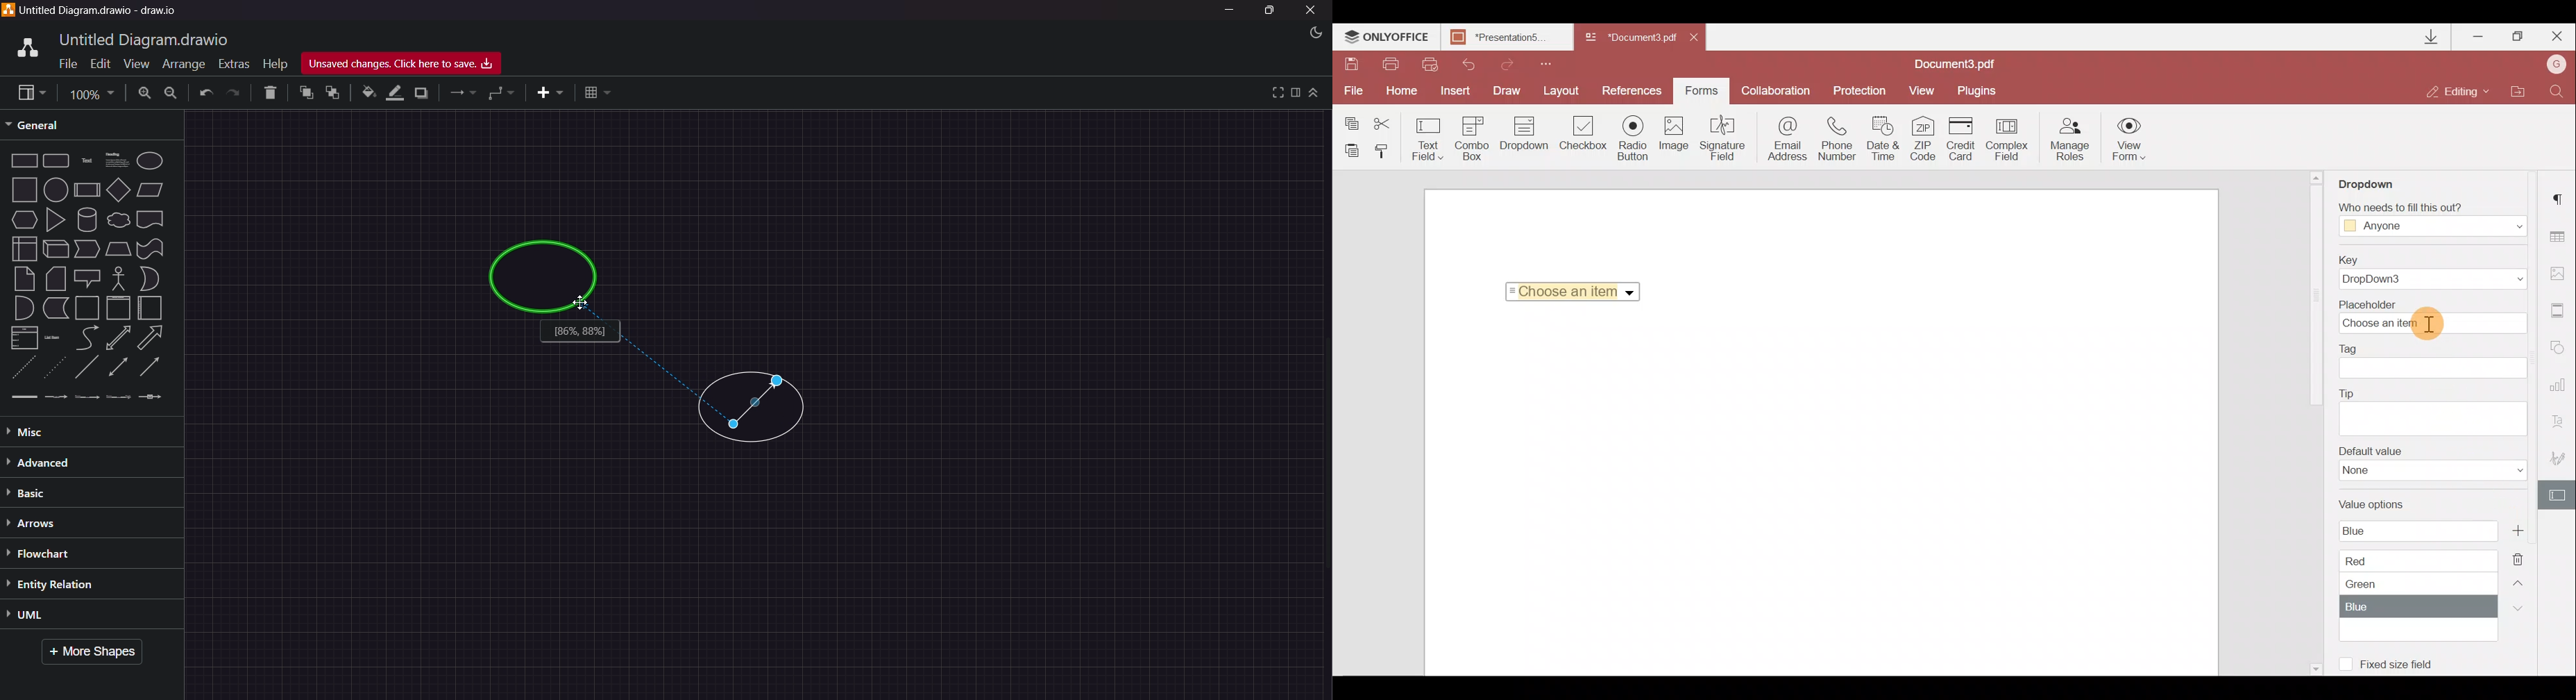 The image size is (2576, 700). I want to click on Document name, so click(1511, 38).